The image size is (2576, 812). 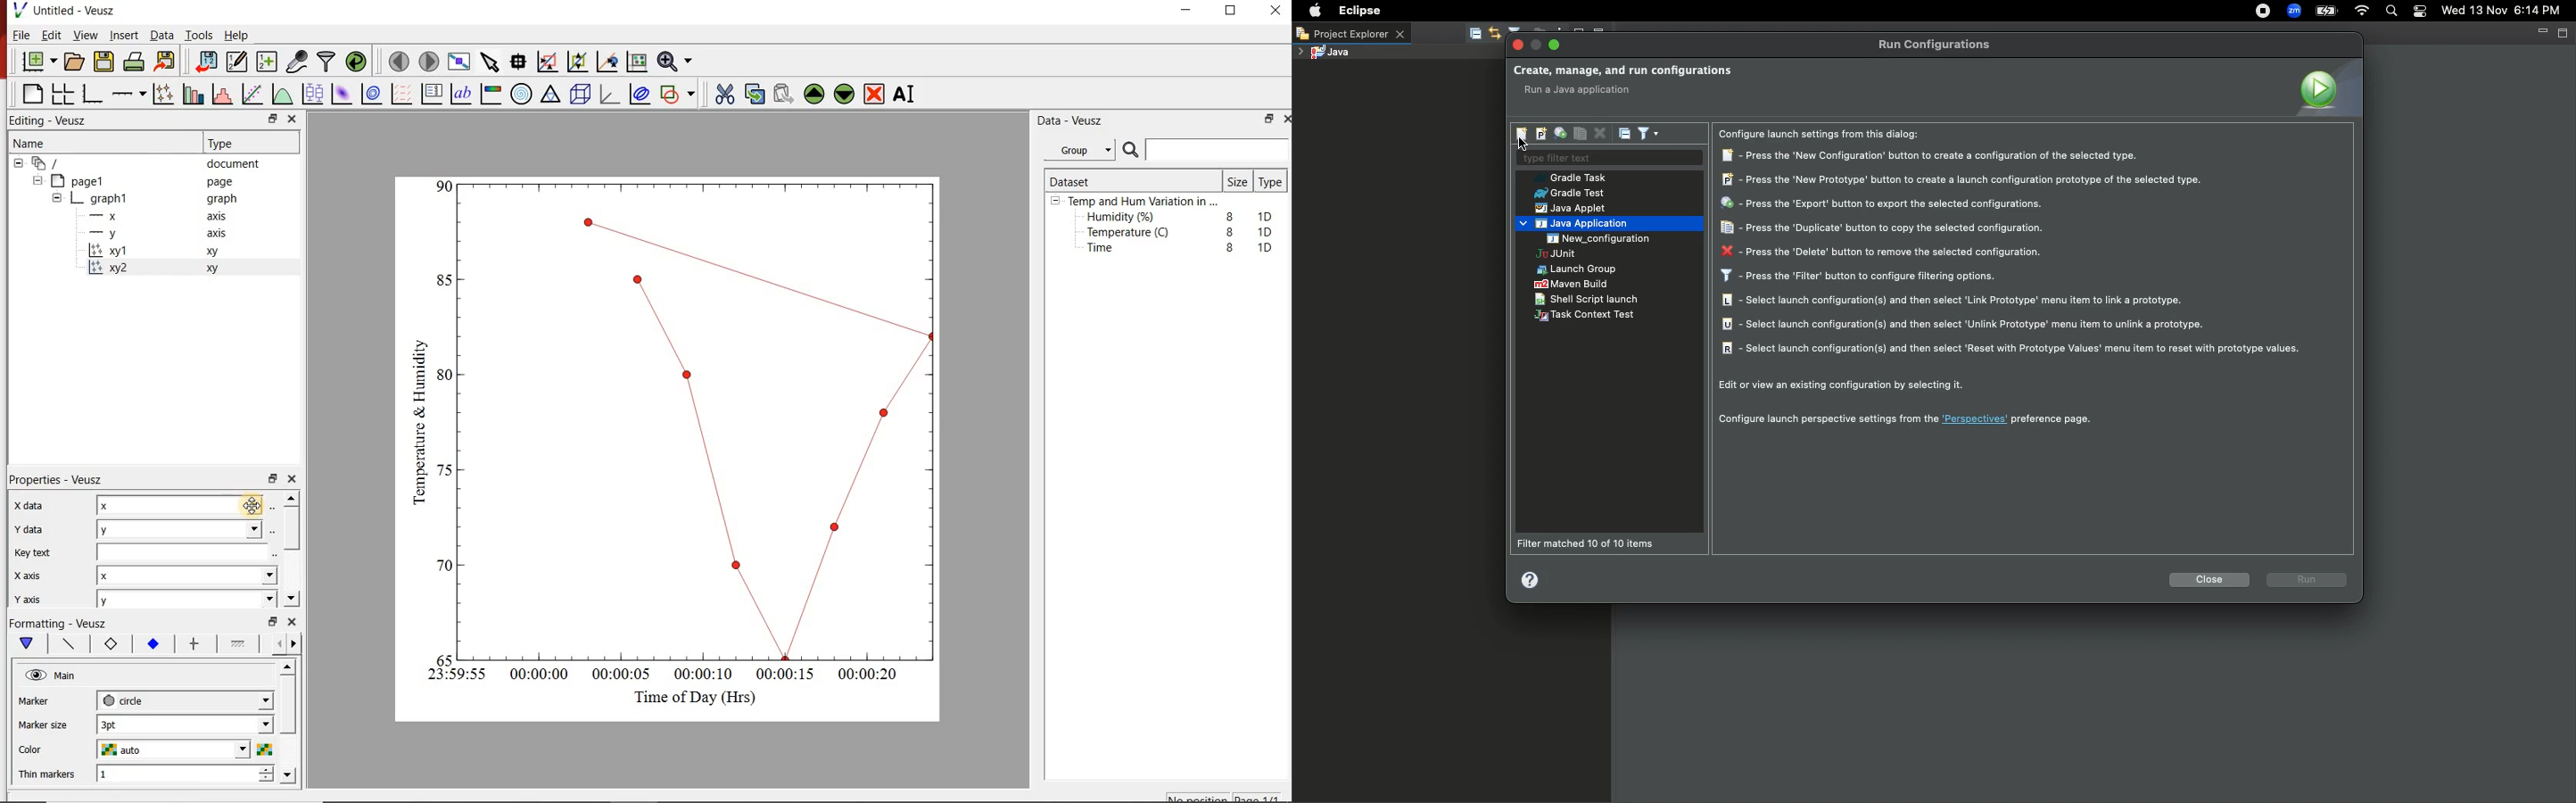 I want to click on Select launch configuration(s) and then select 'Link Prototype' menu item to link a prototype., so click(x=1955, y=302).